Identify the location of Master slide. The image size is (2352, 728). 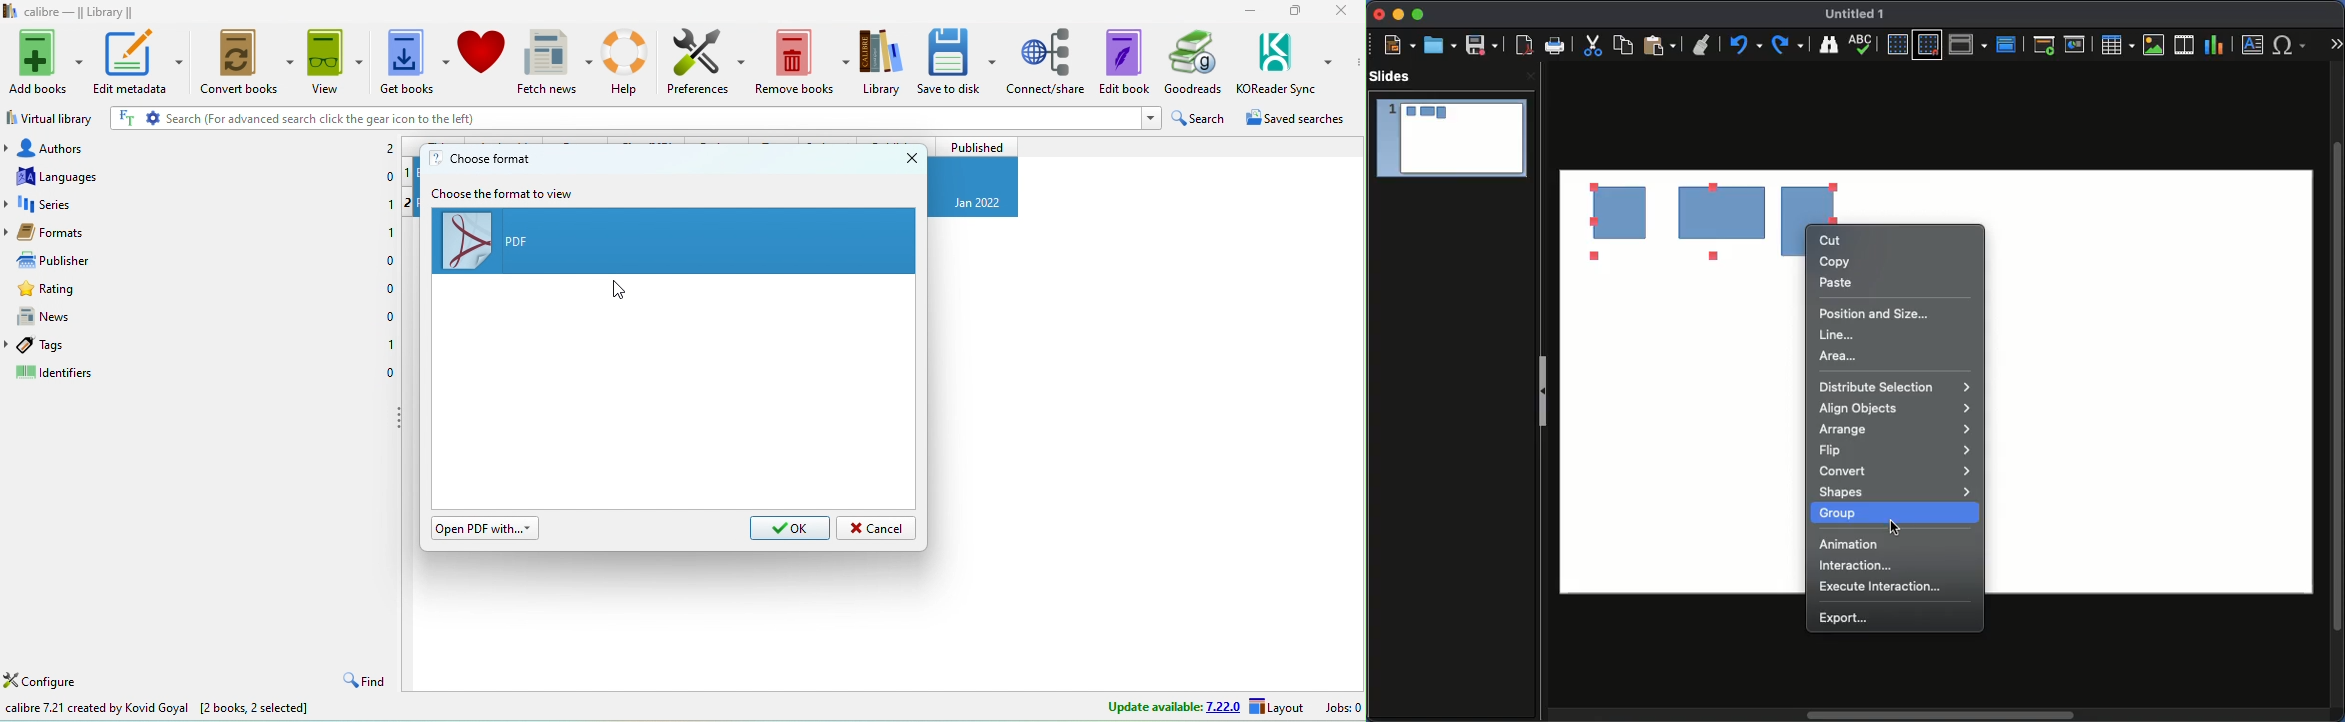
(2009, 43).